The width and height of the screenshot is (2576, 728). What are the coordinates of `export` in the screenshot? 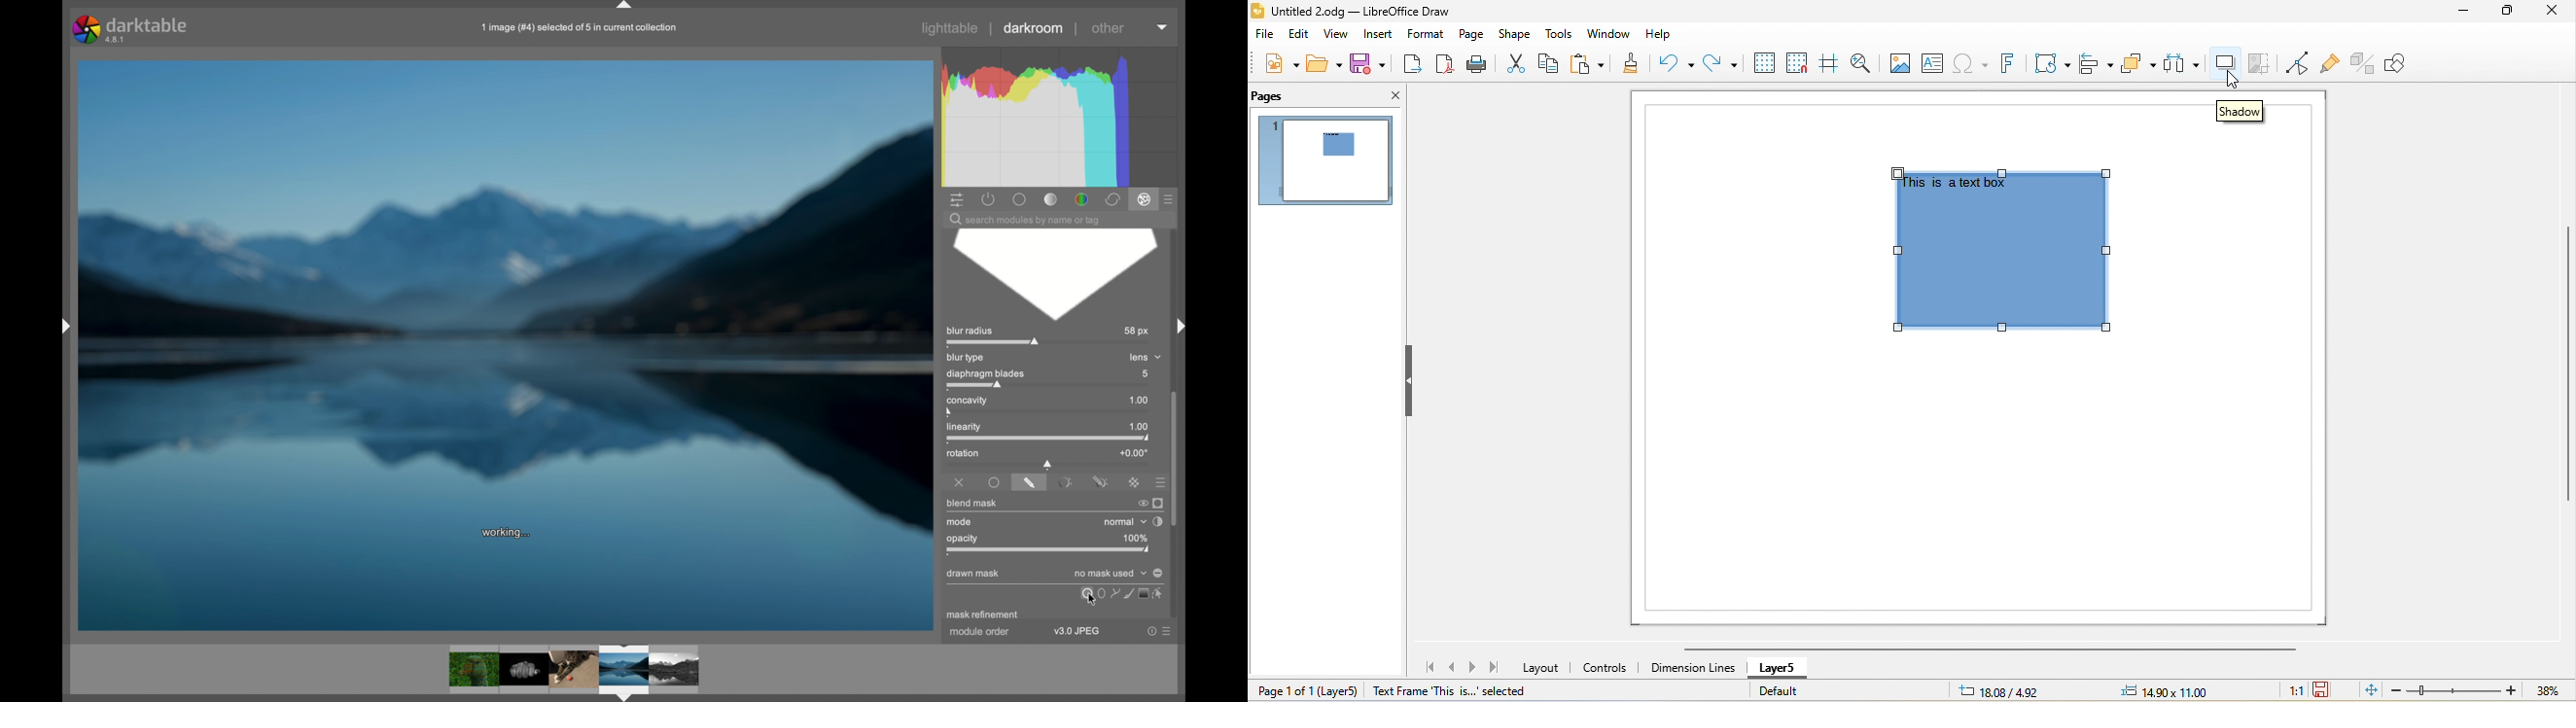 It's located at (1414, 65).